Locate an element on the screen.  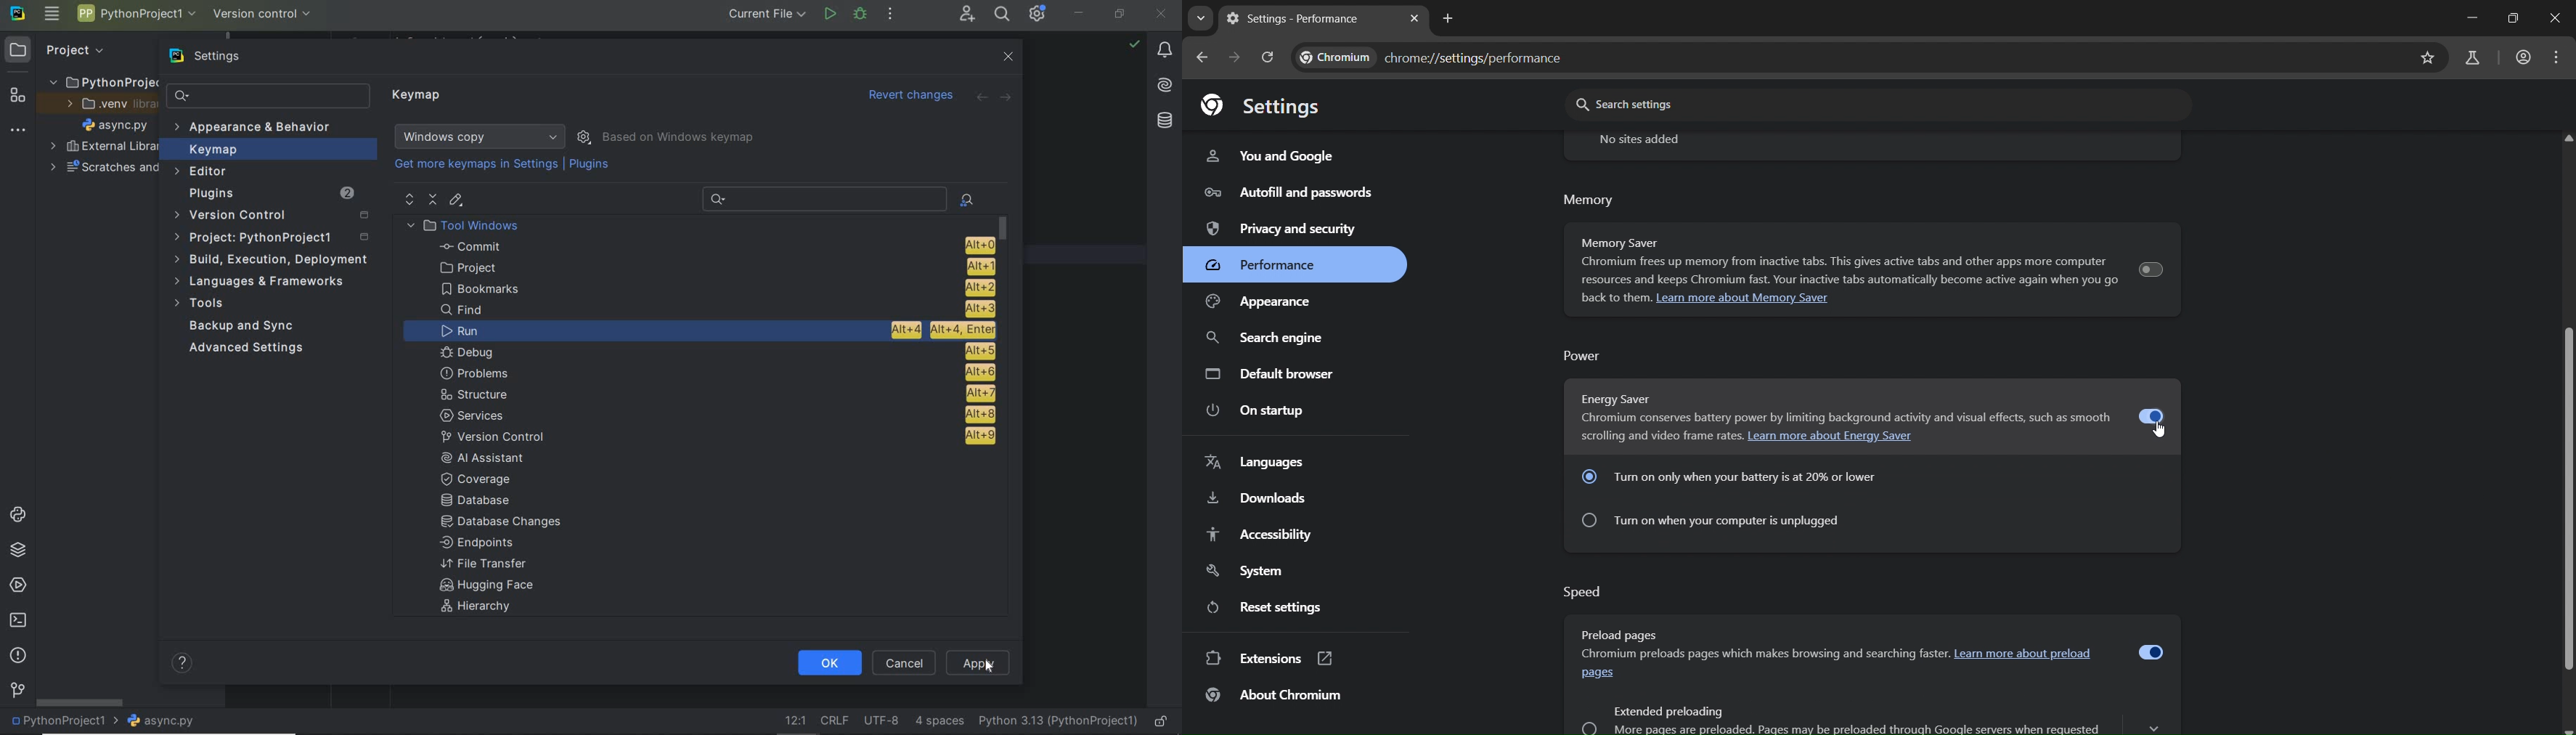
scratches and consoles is located at coordinates (103, 168).